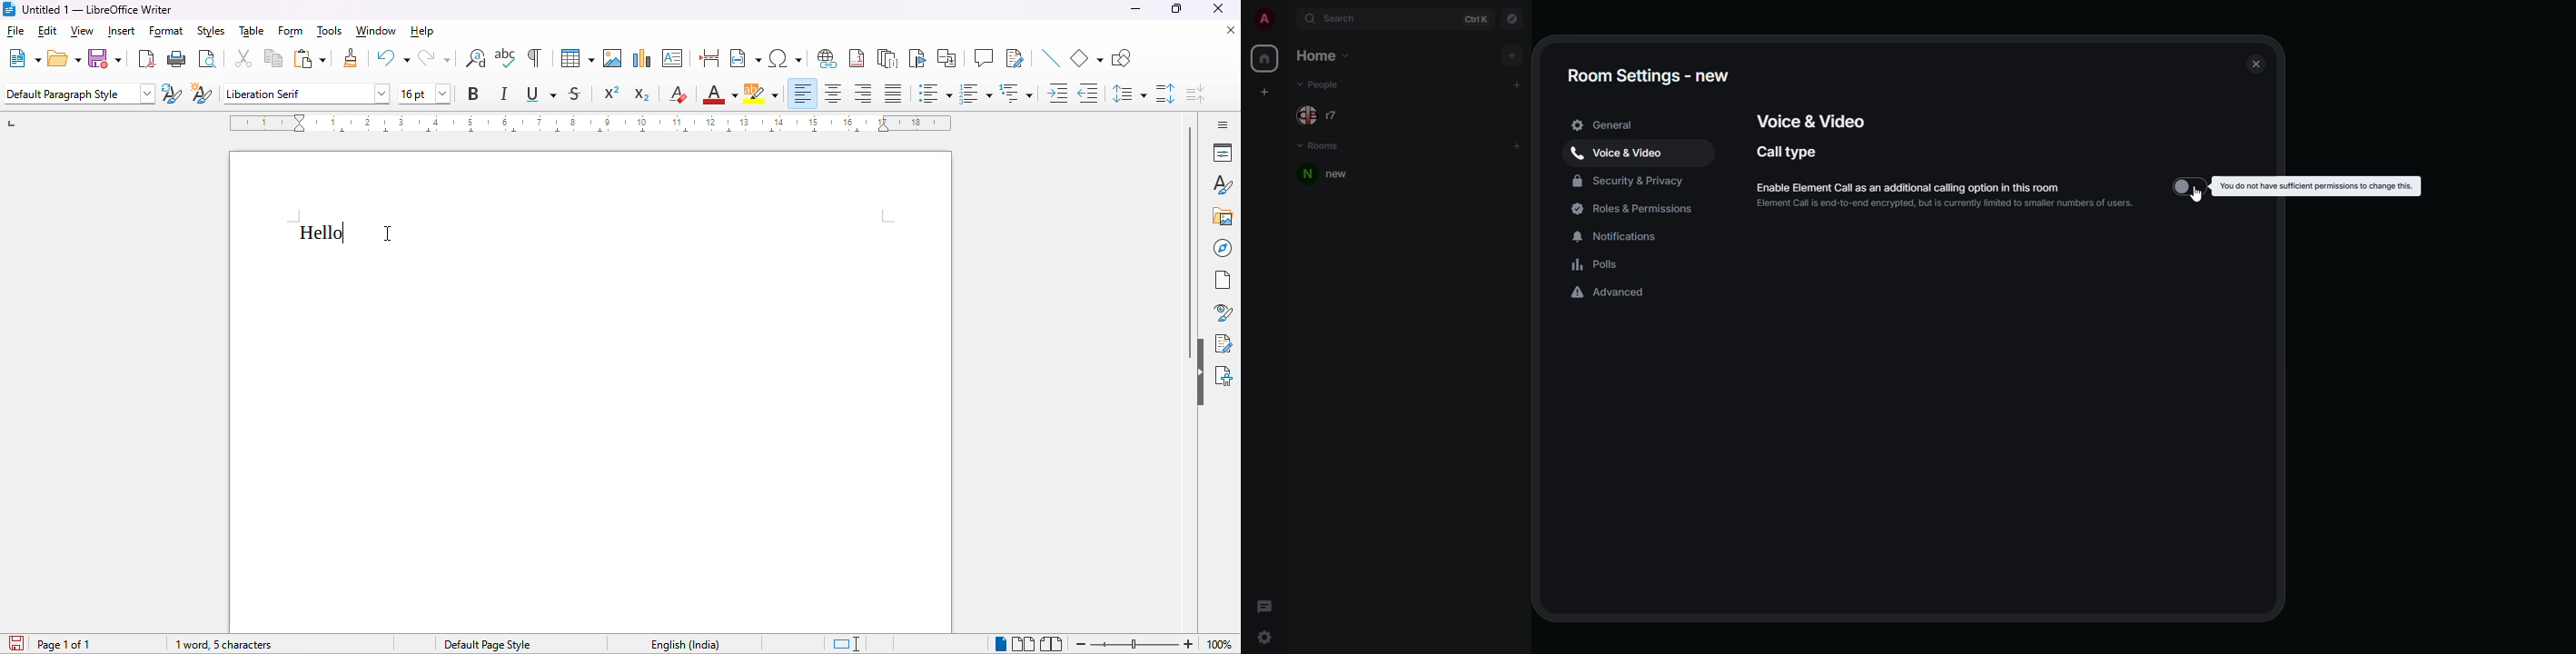  What do you see at coordinates (578, 58) in the screenshot?
I see `insert table` at bounding box center [578, 58].